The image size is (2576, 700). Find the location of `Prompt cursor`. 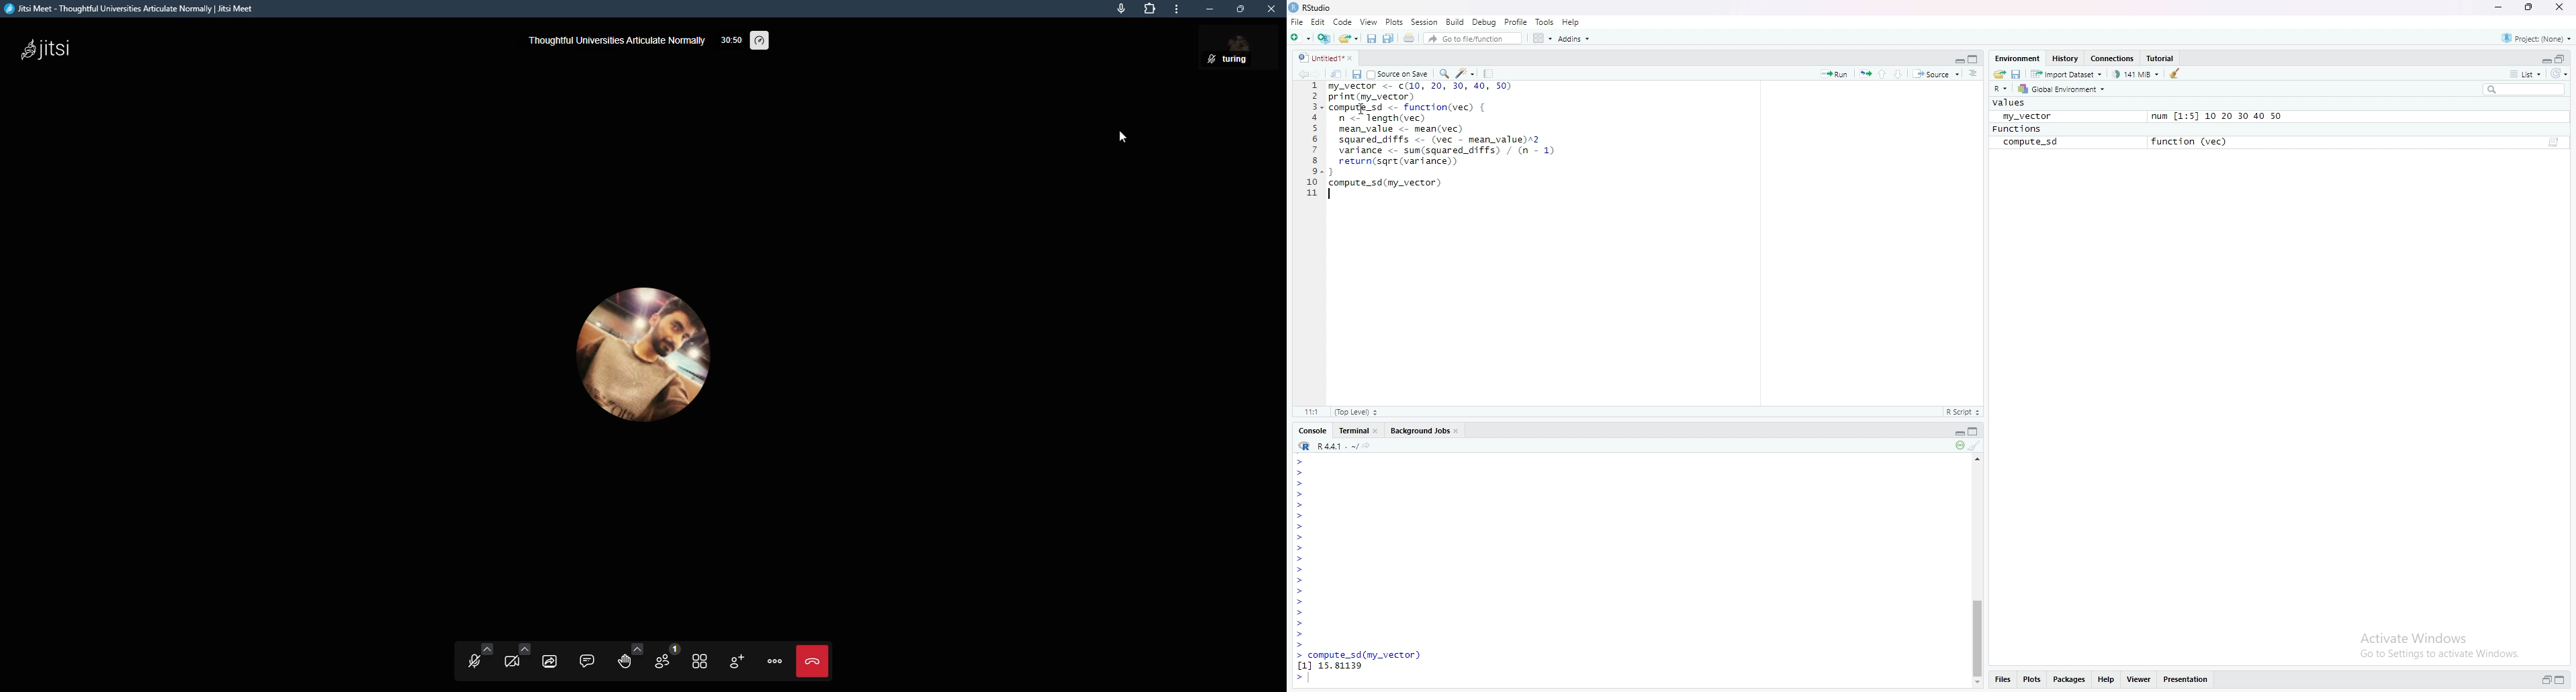

Prompt cursor is located at coordinates (1301, 494).